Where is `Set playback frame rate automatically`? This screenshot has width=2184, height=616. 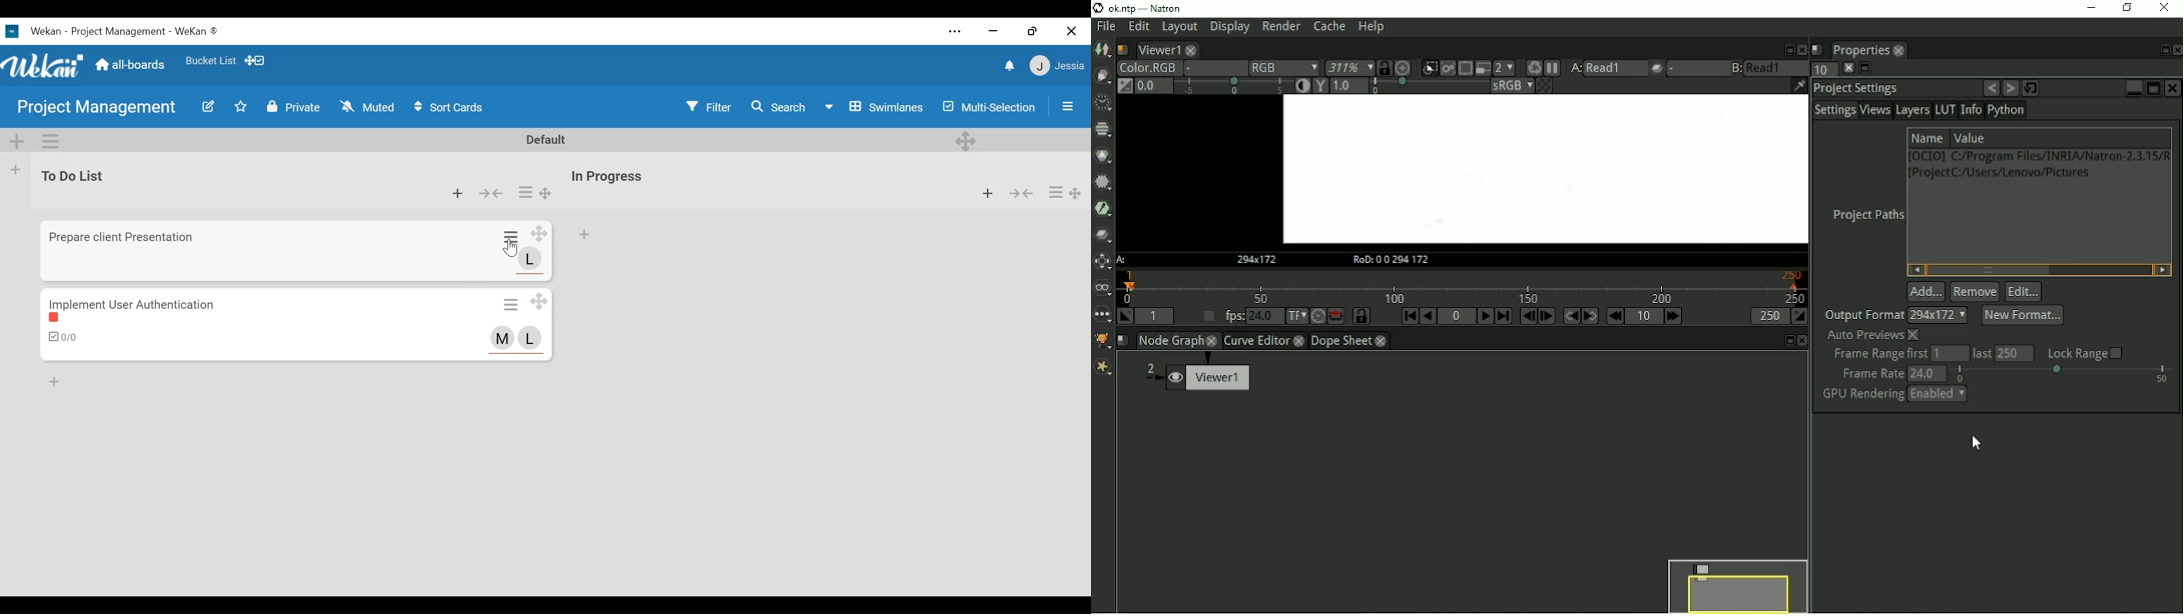
Set playback frame rate automatically is located at coordinates (1208, 316).